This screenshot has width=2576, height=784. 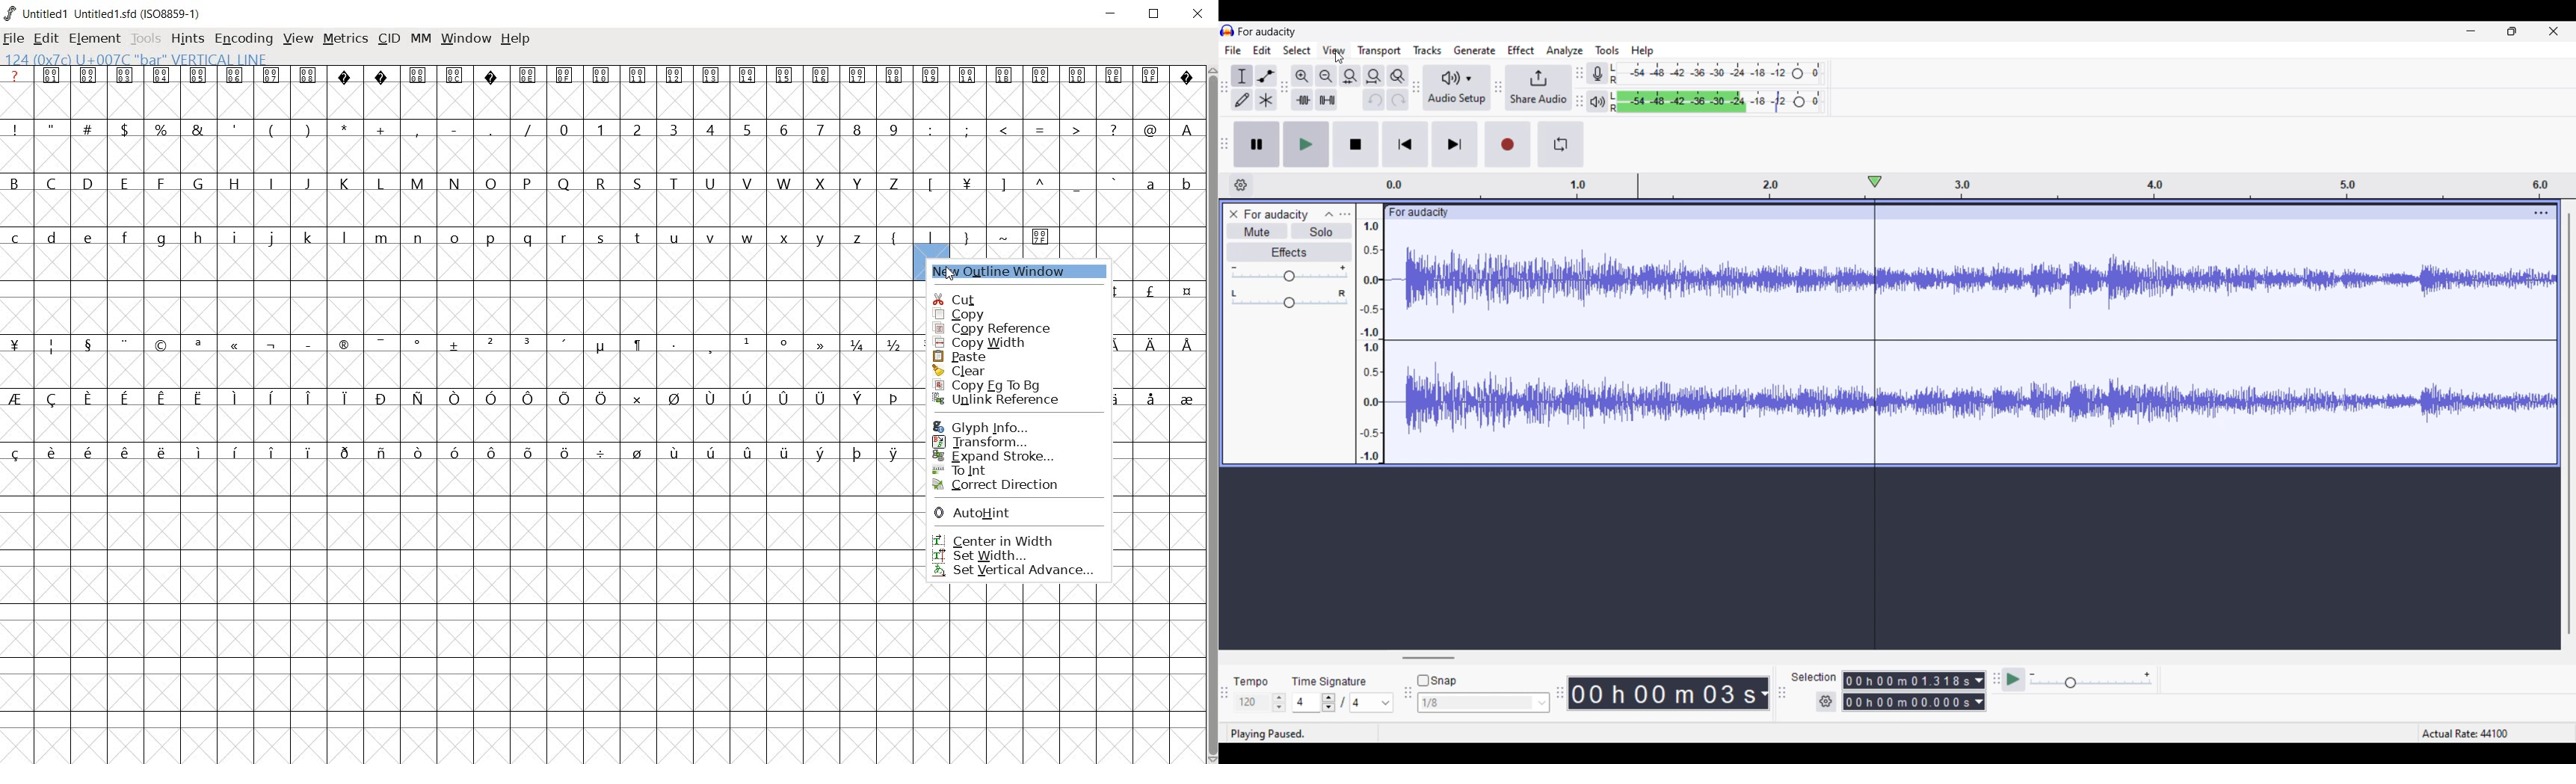 I want to click on empty cells, so click(x=601, y=100).